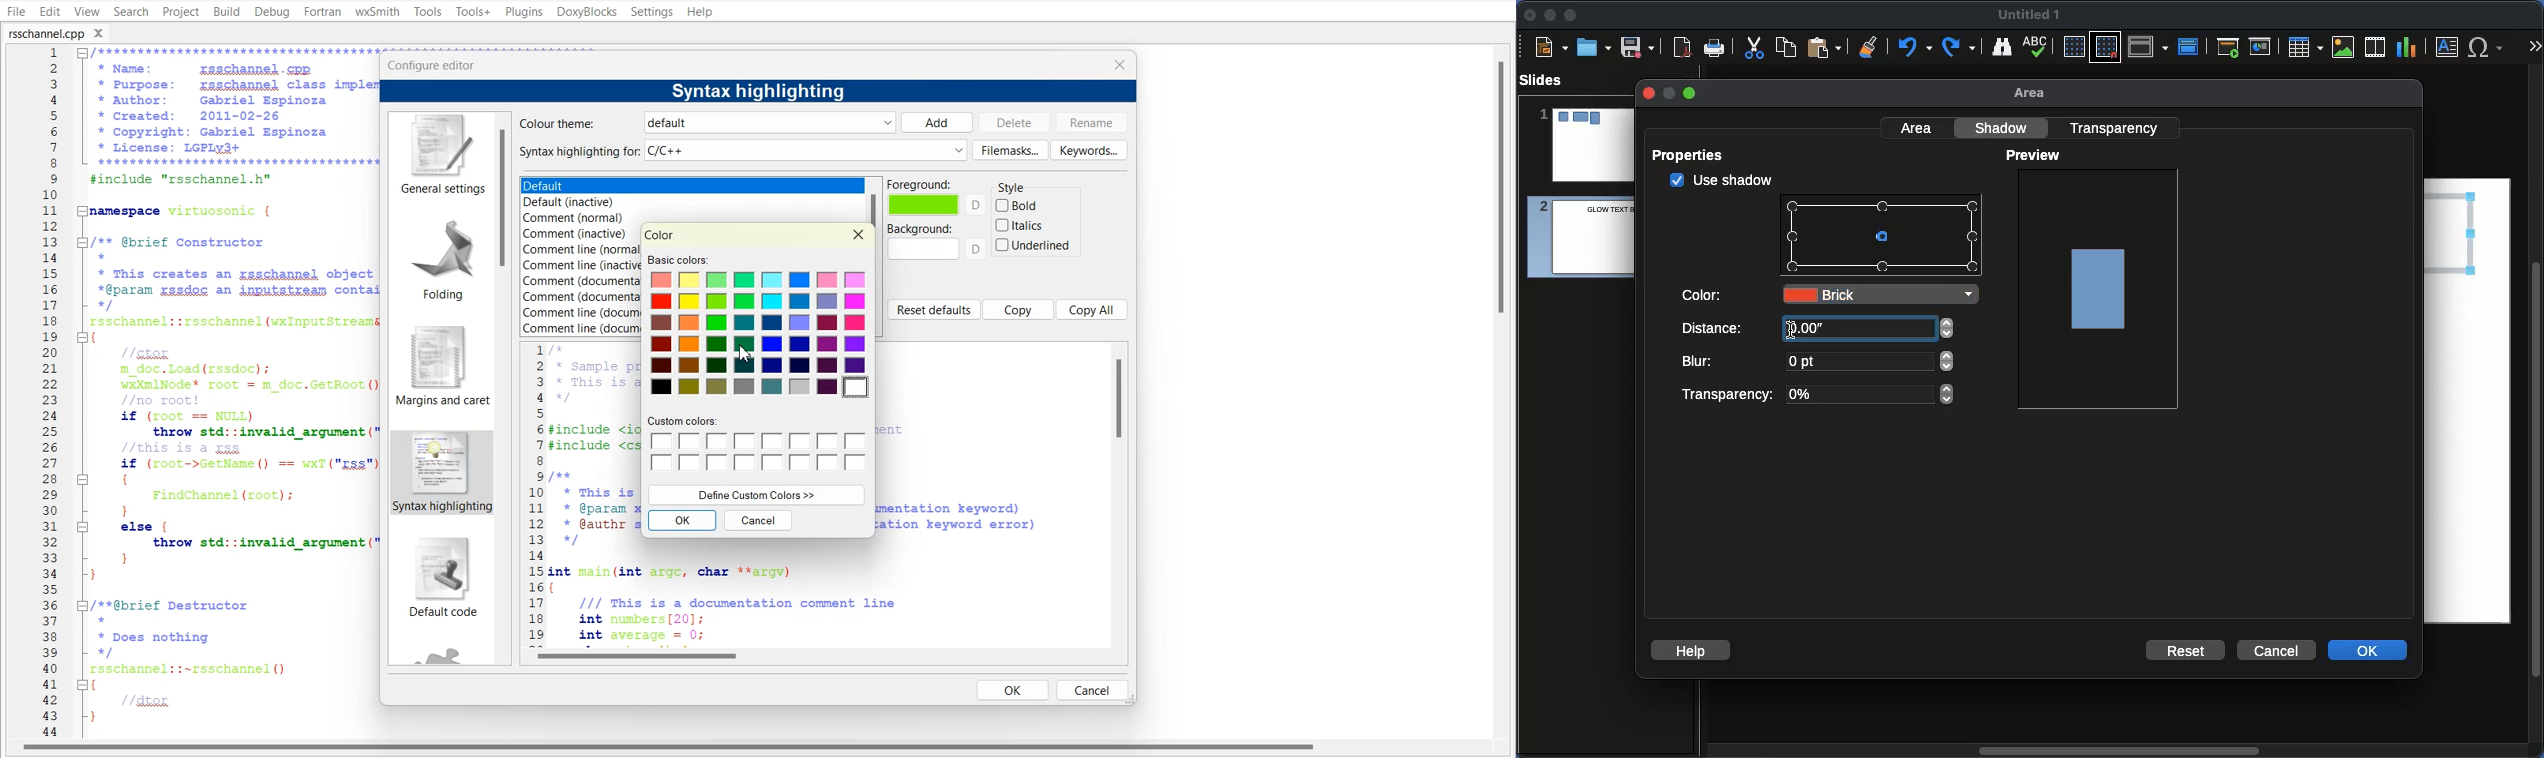 The width and height of the screenshot is (2548, 784). I want to click on Syntax highlighting for, so click(742, 151).